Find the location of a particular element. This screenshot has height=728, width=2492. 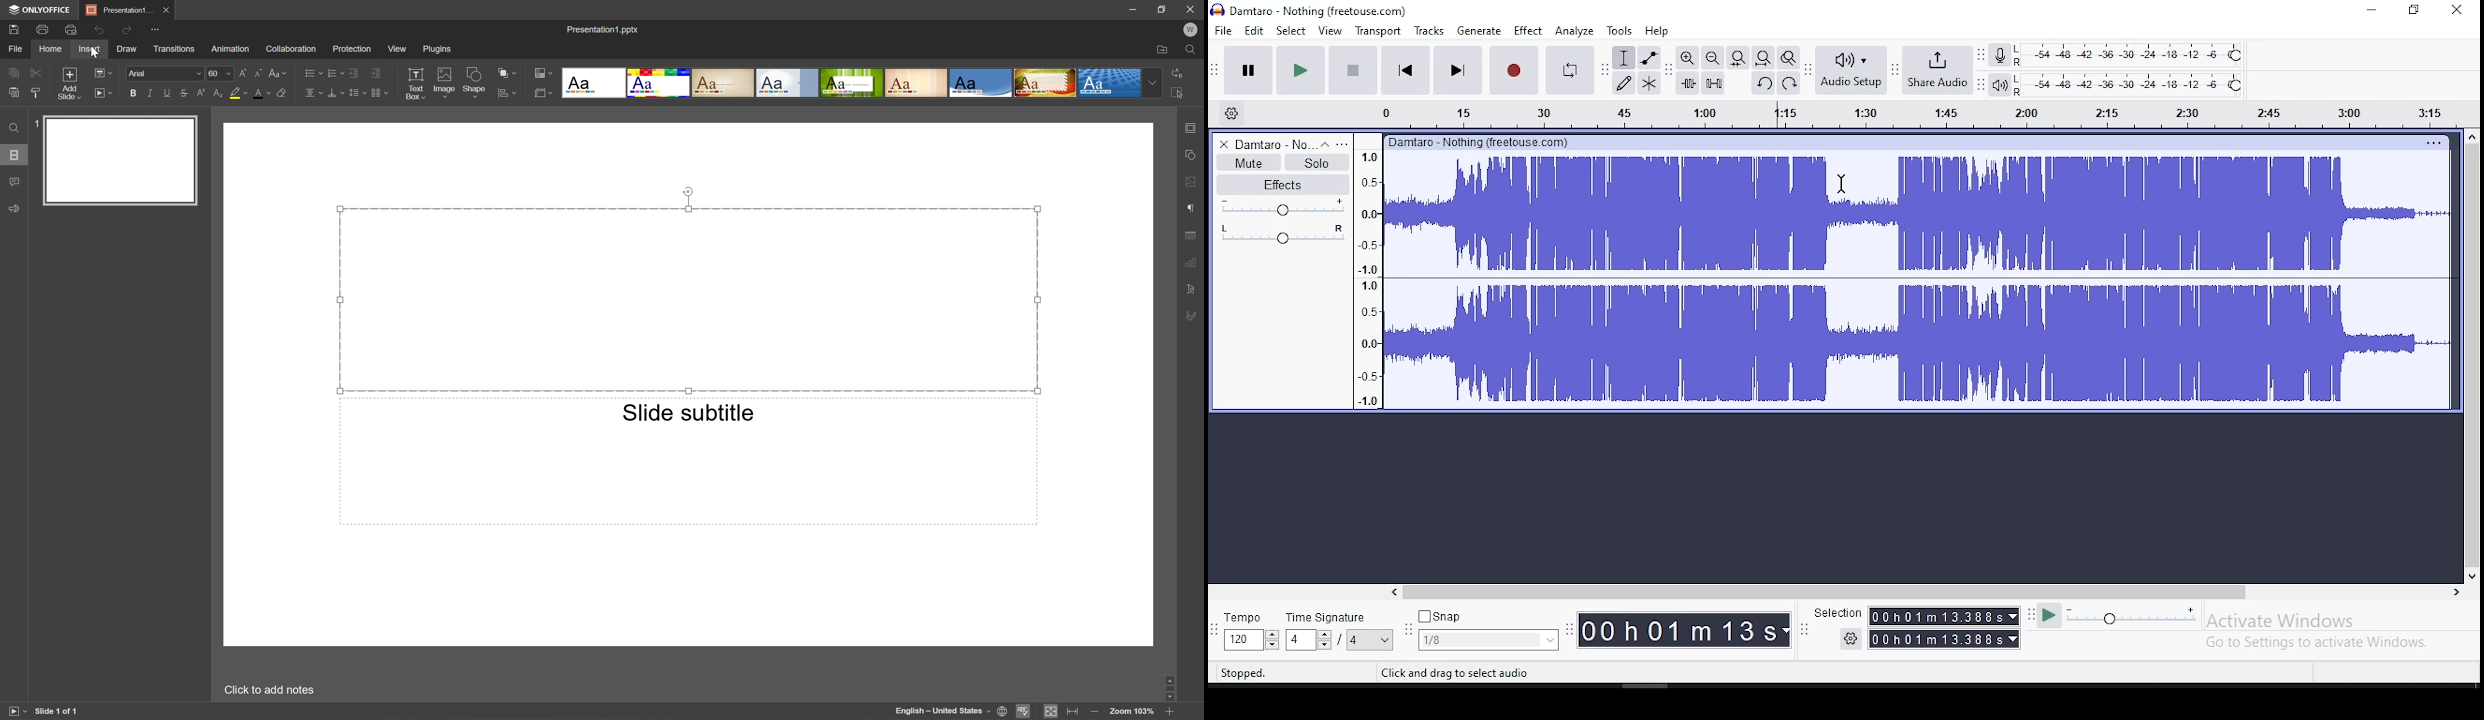

Decrement case is located at coordinates (257, 72).